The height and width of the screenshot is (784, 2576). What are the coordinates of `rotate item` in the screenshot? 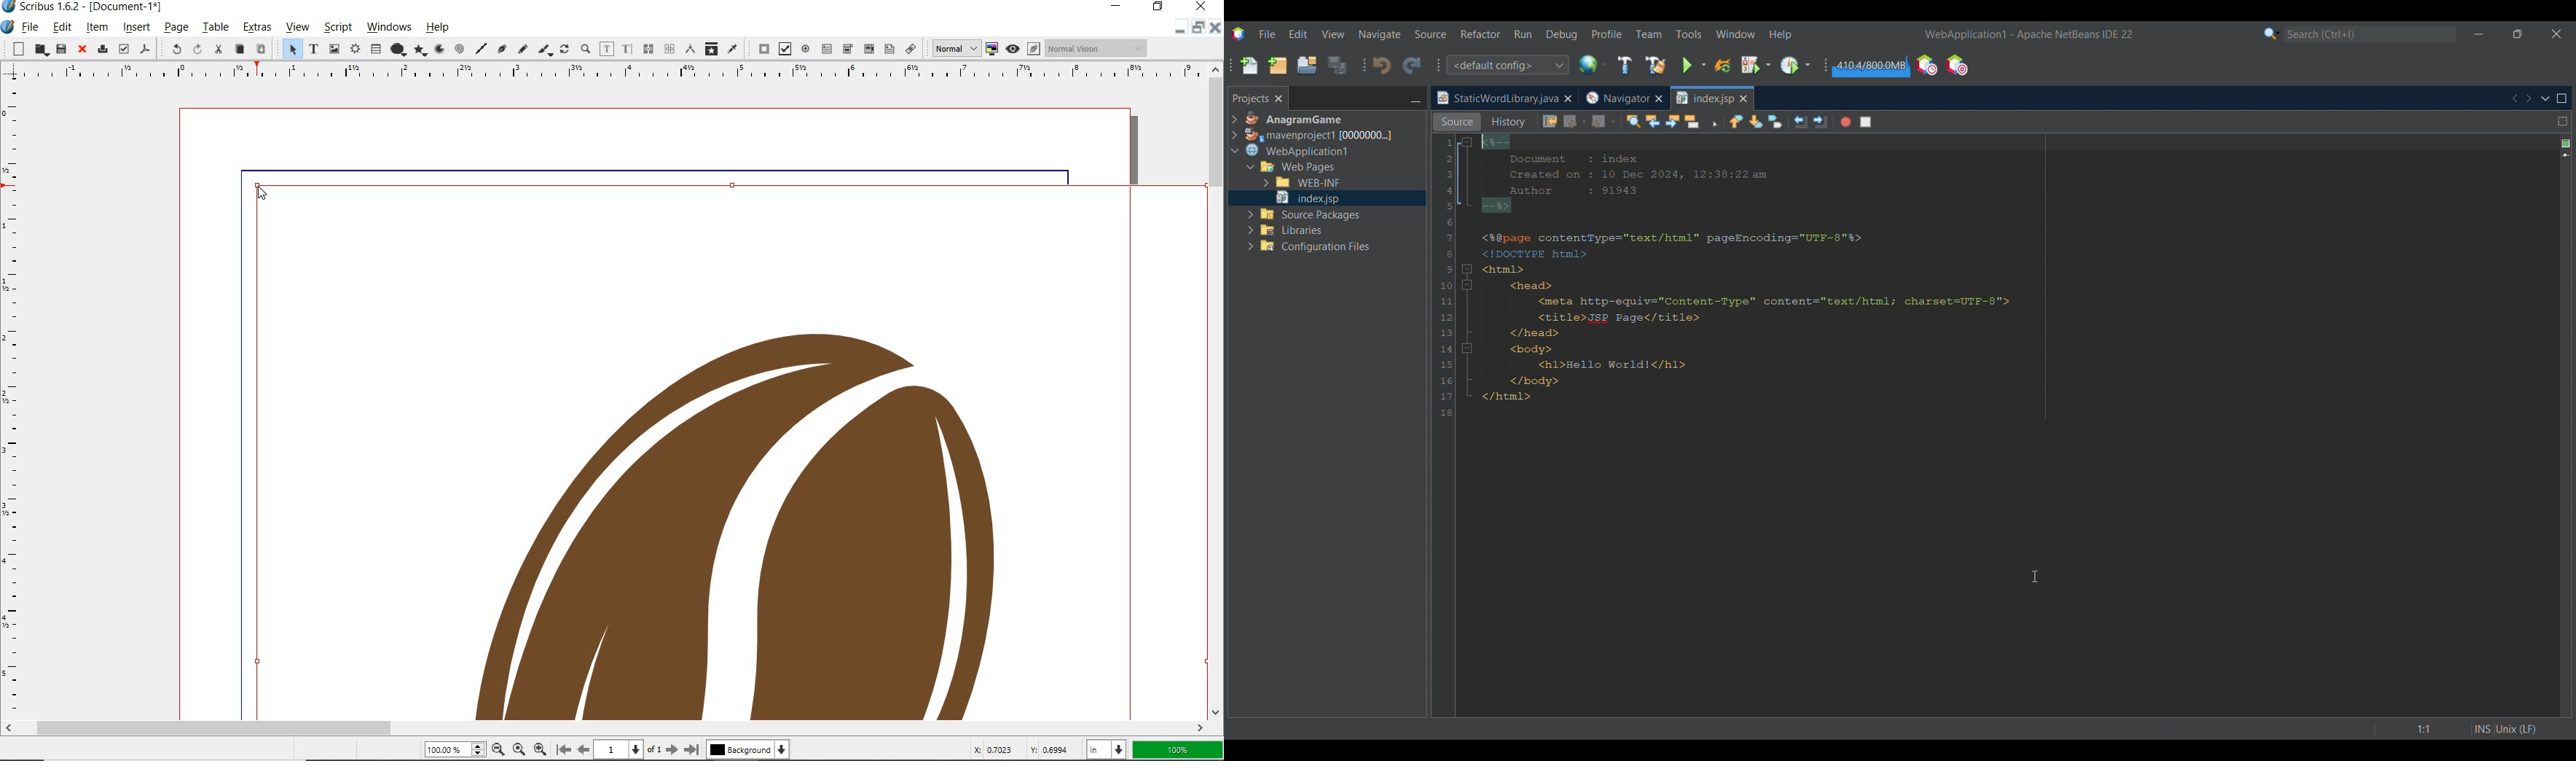 It's located at (565, 48).